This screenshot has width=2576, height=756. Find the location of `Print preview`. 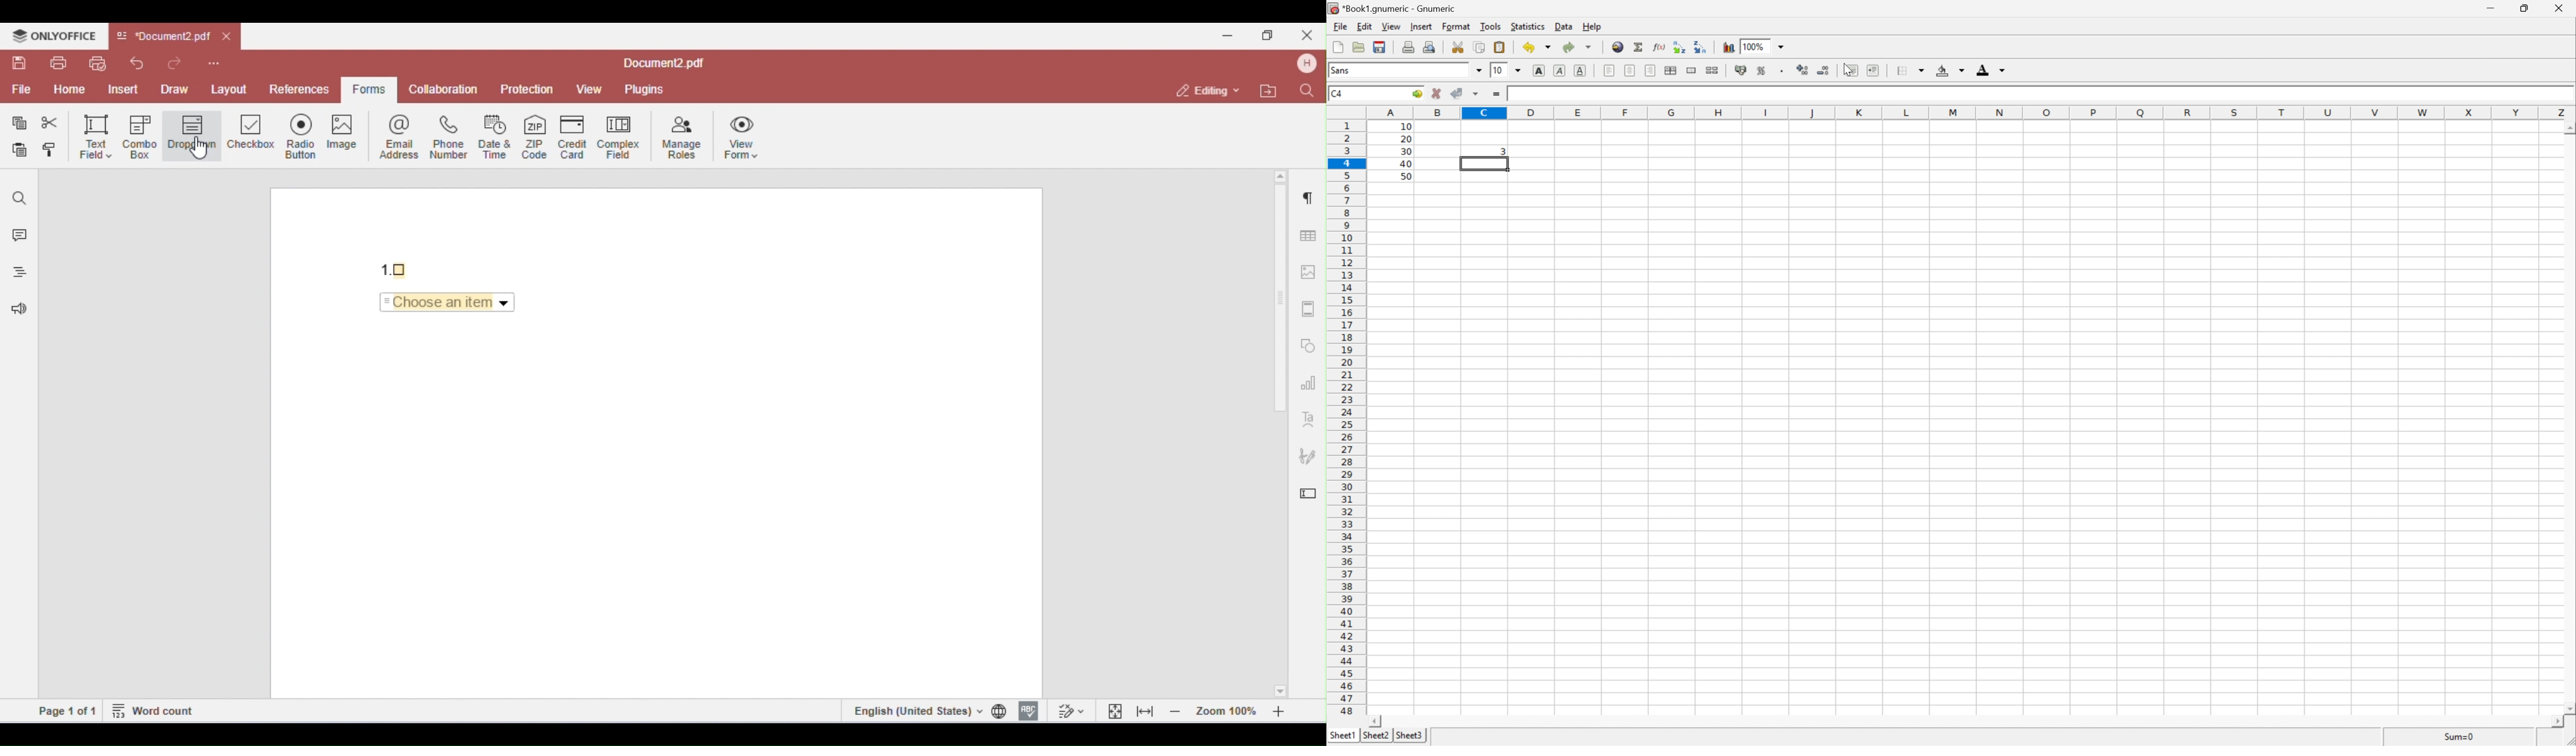

Print preview is located at coordinates (1432, 46).